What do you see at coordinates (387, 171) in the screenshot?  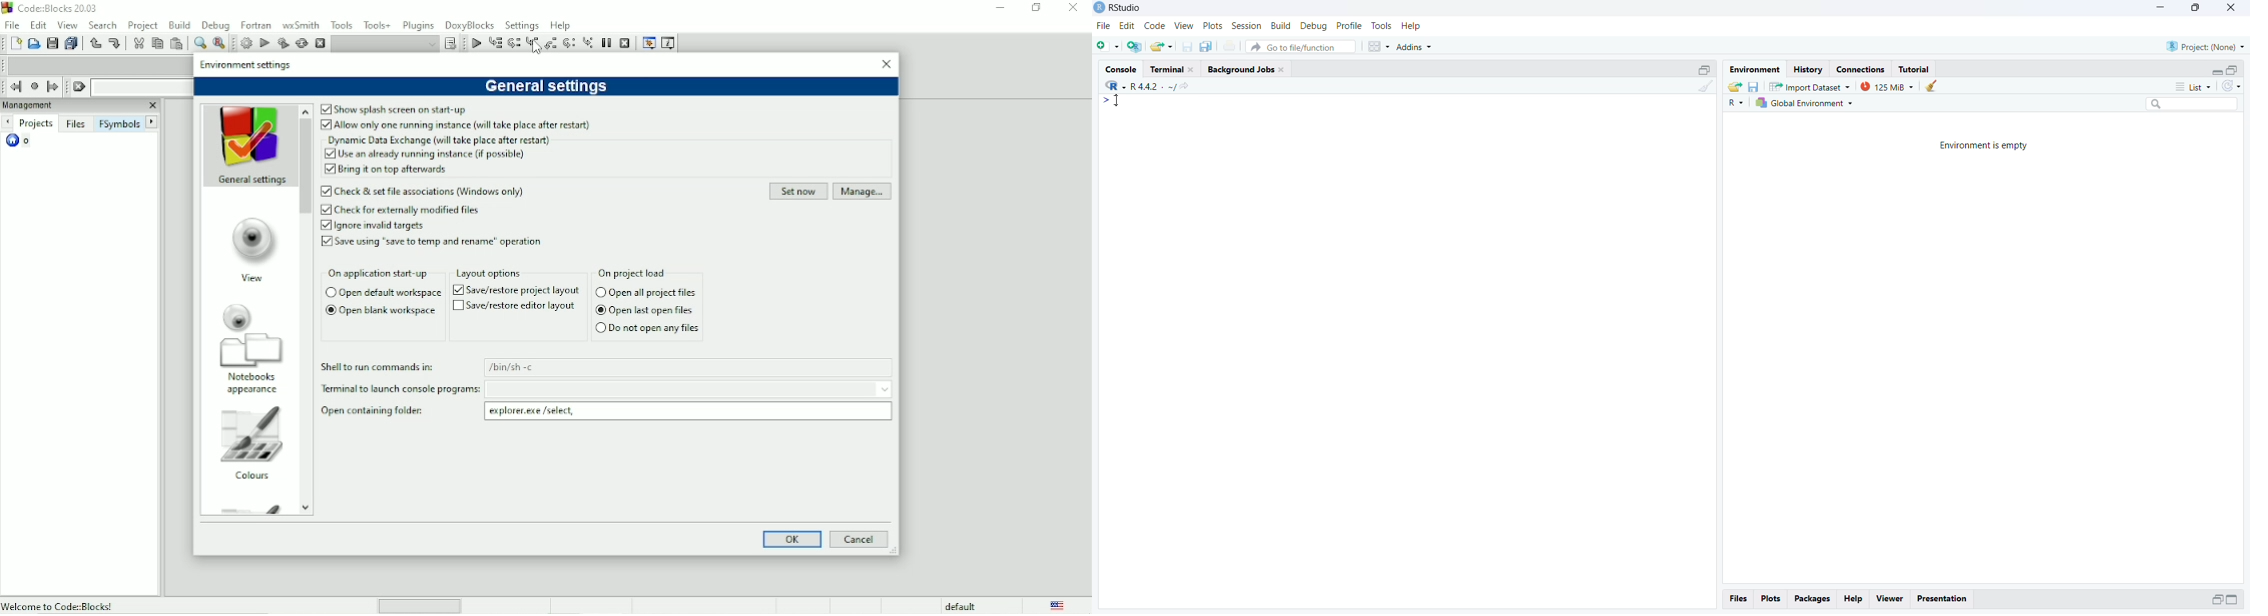 I see `Bring it on top afterwards` at bounding box center [387, 171].